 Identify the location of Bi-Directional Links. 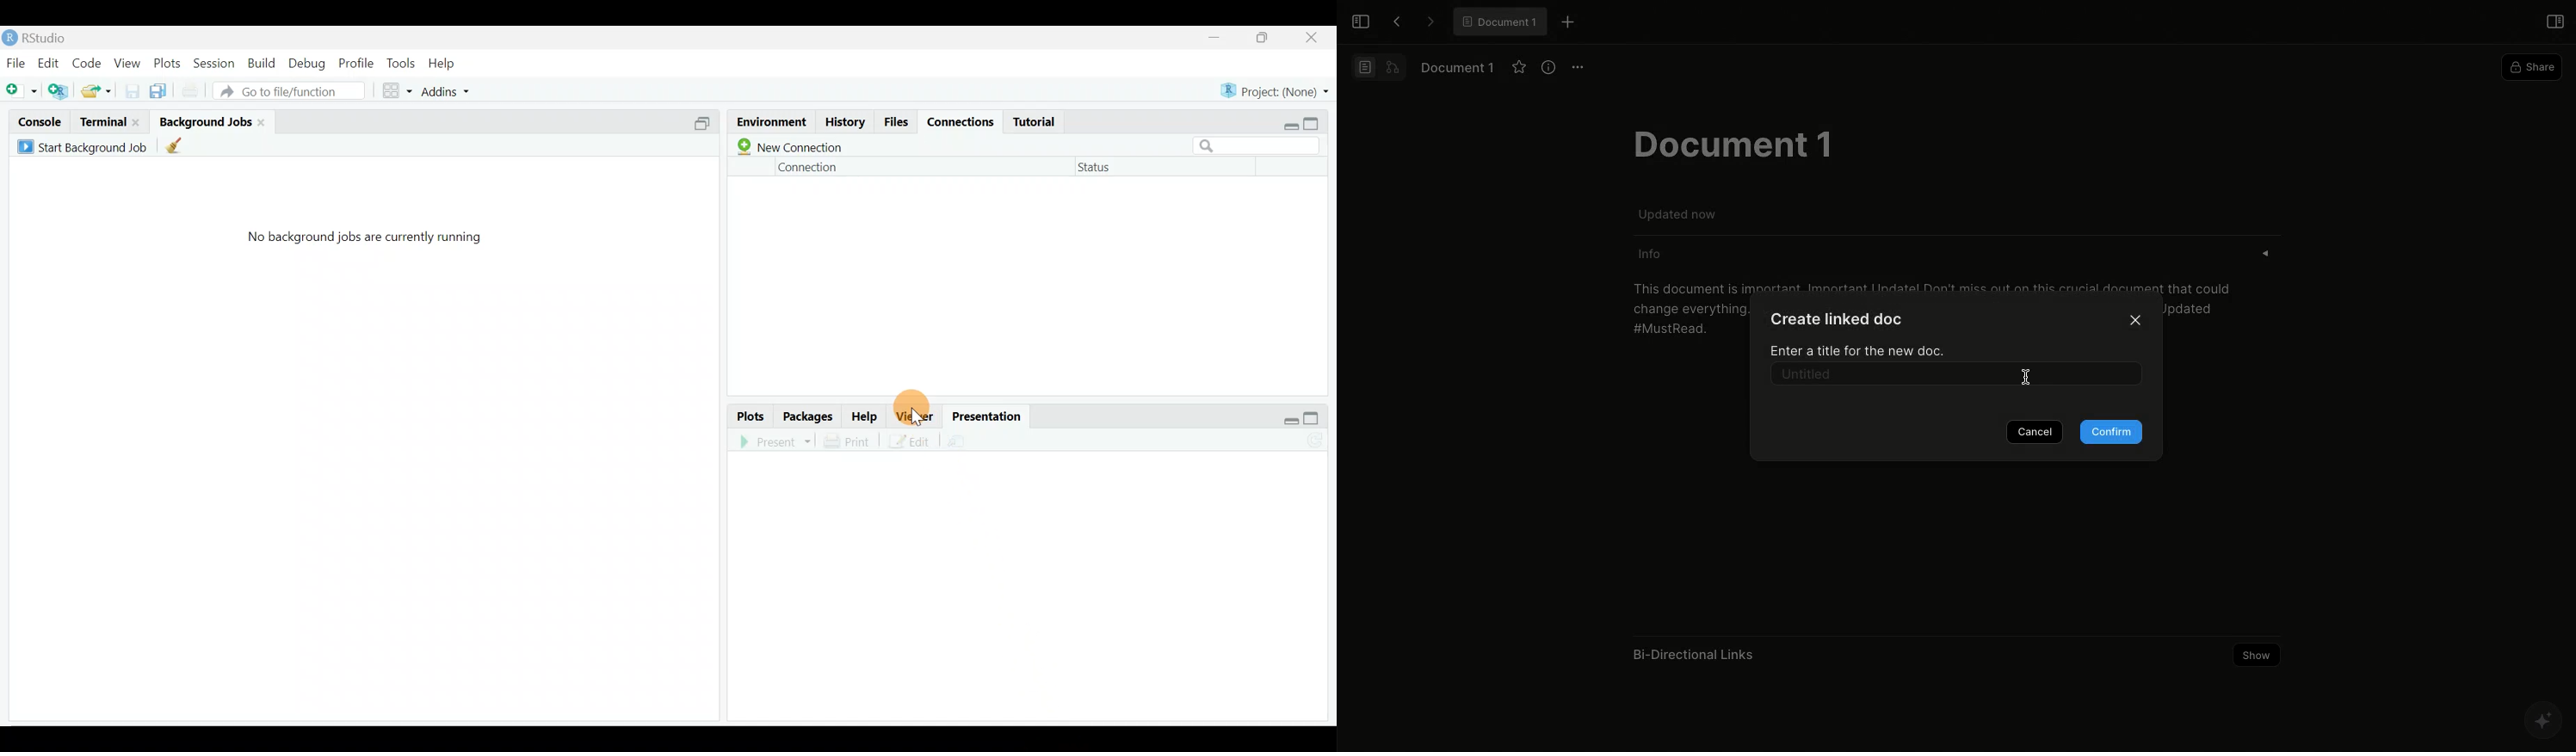
(1696, 654).